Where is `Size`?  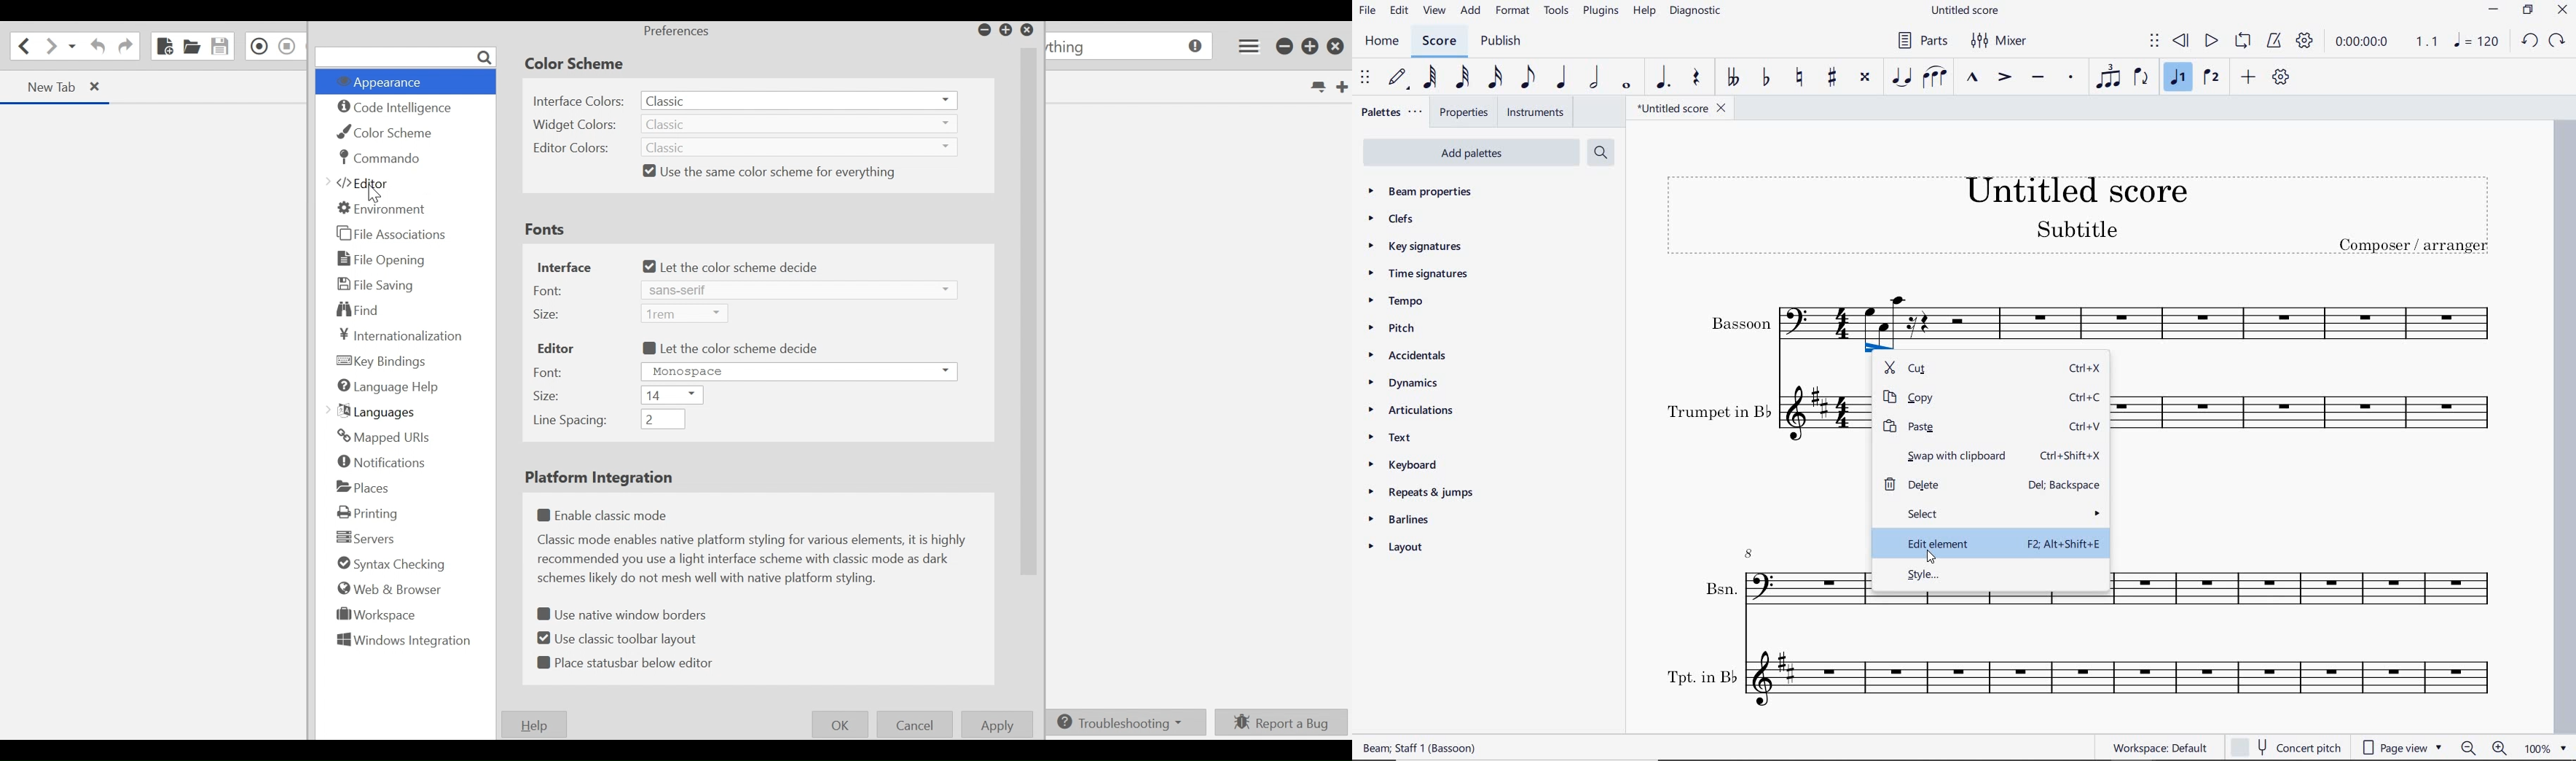 Size is located at coordinates (549, 315).